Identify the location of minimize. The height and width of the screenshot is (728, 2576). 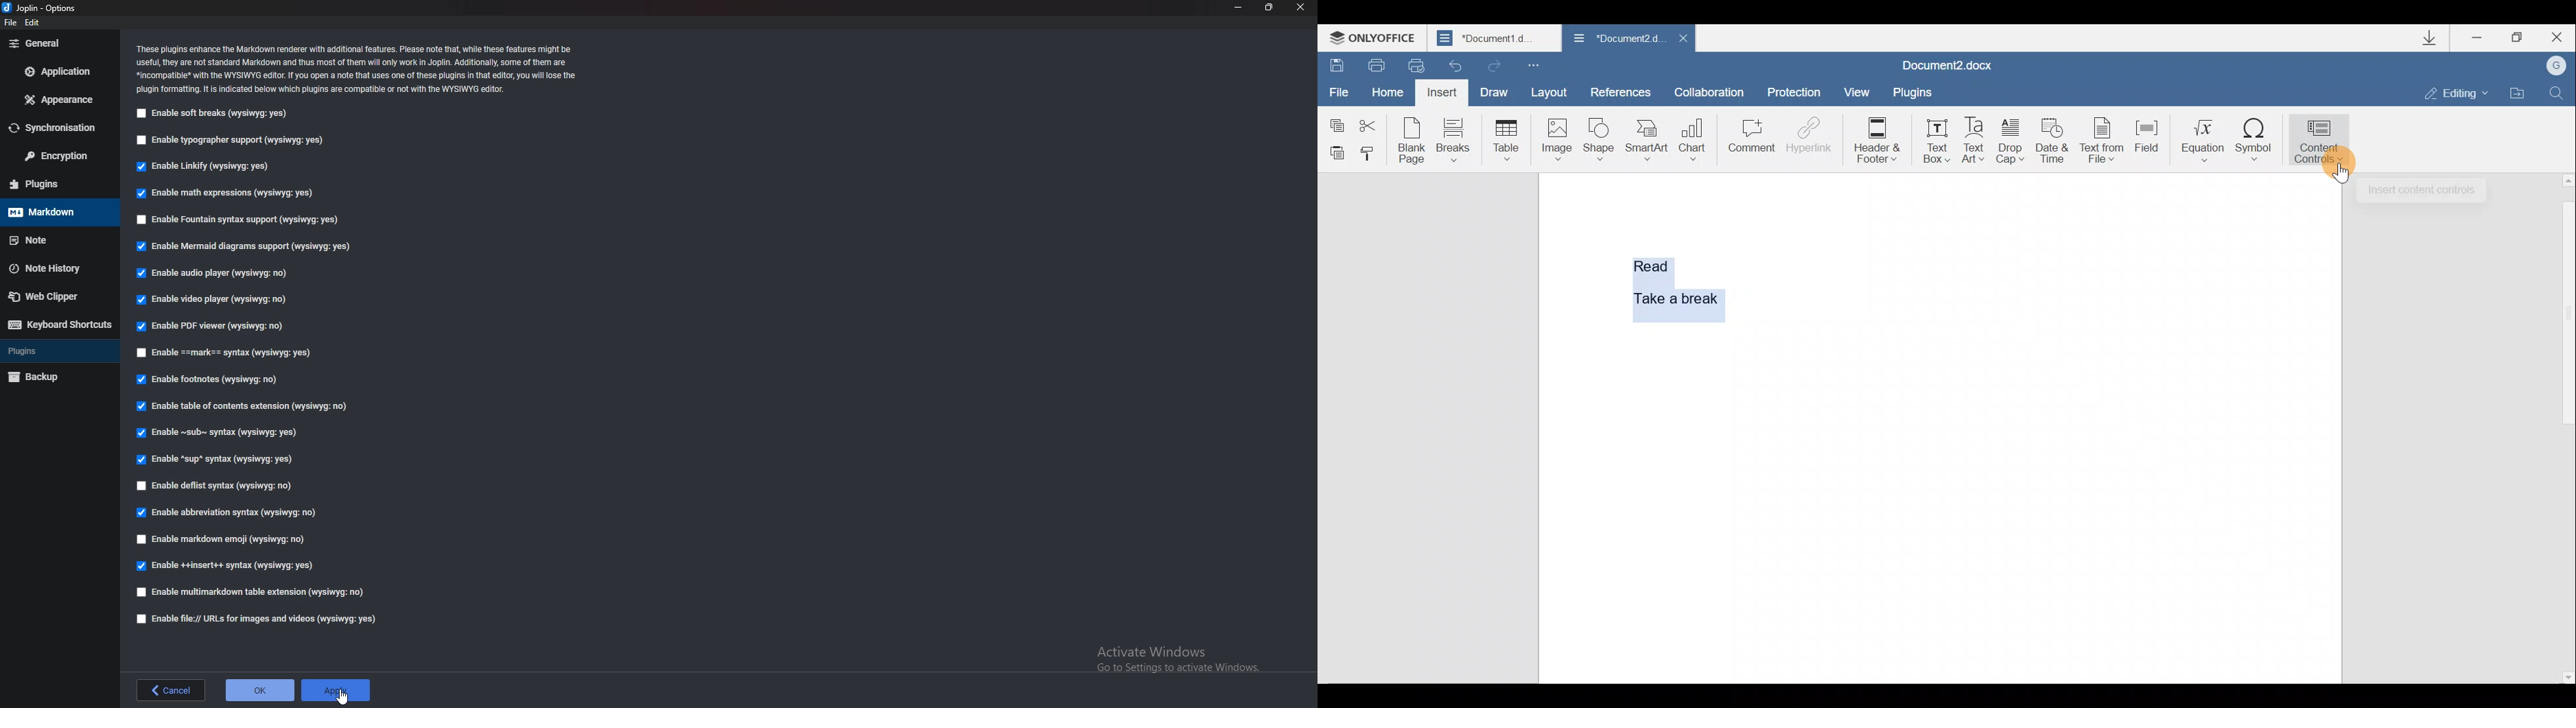
(1238, 8).